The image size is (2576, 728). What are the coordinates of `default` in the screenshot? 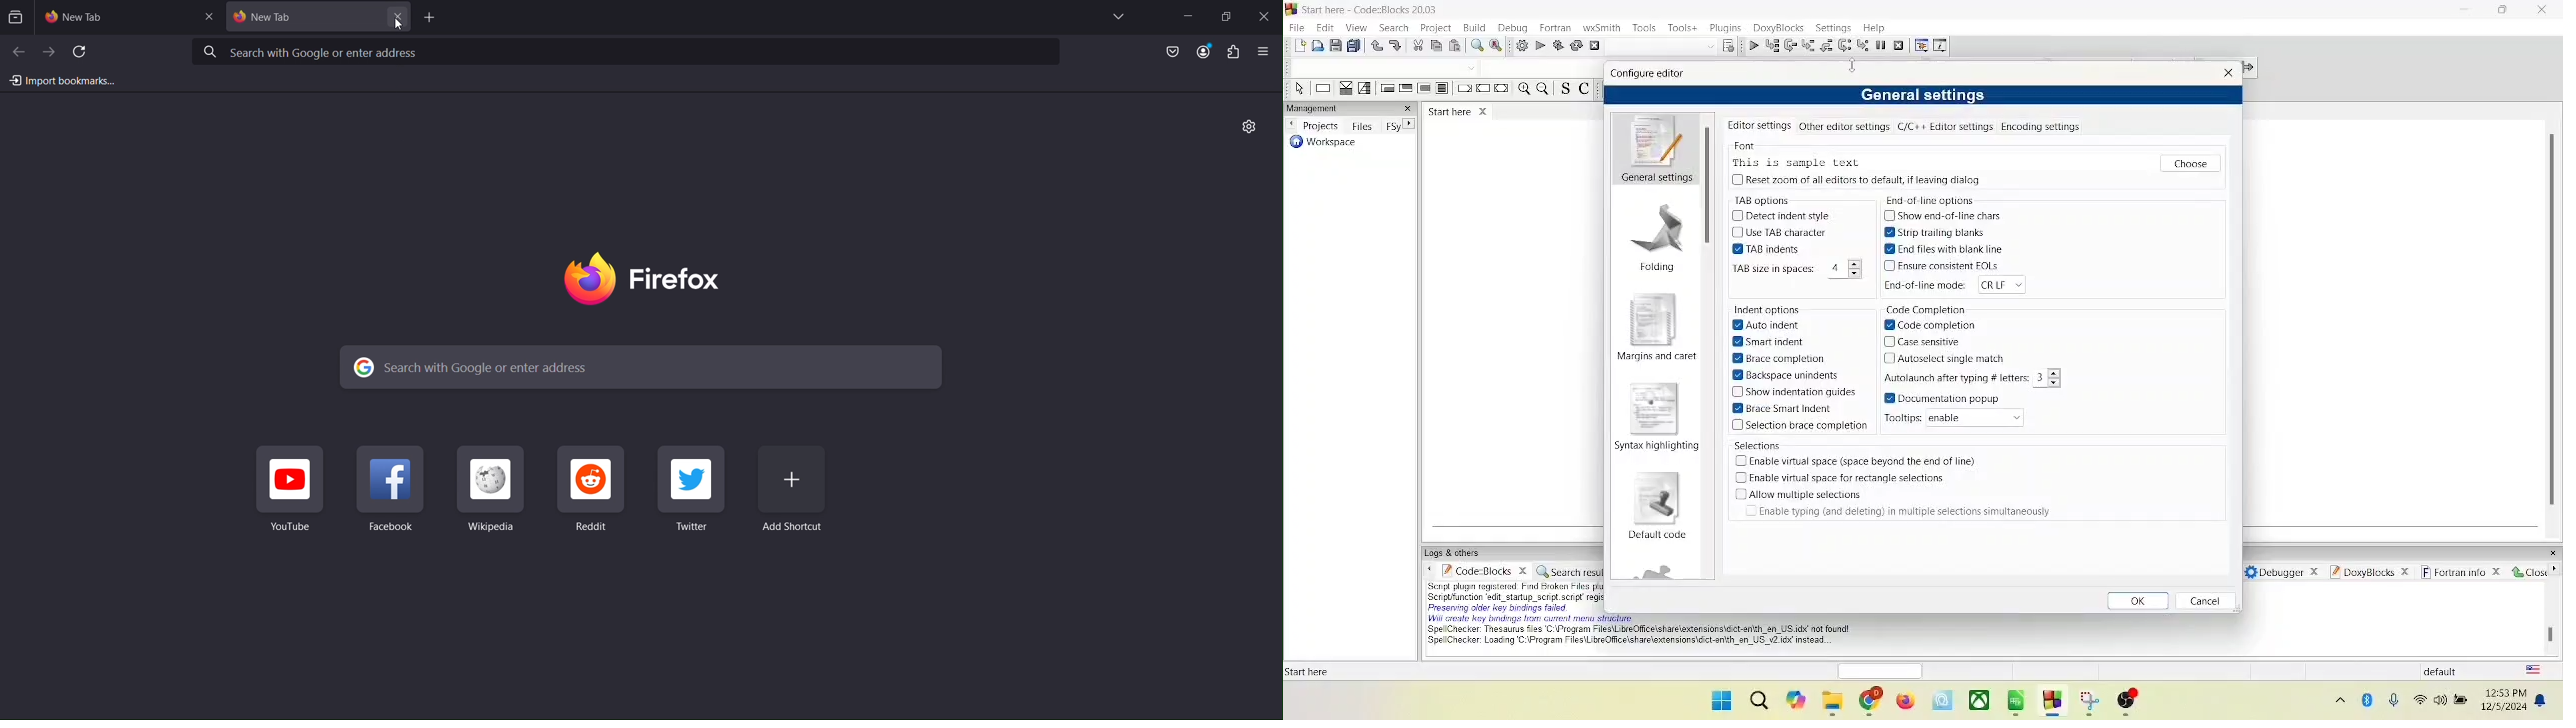 It's located at (2452, 670).